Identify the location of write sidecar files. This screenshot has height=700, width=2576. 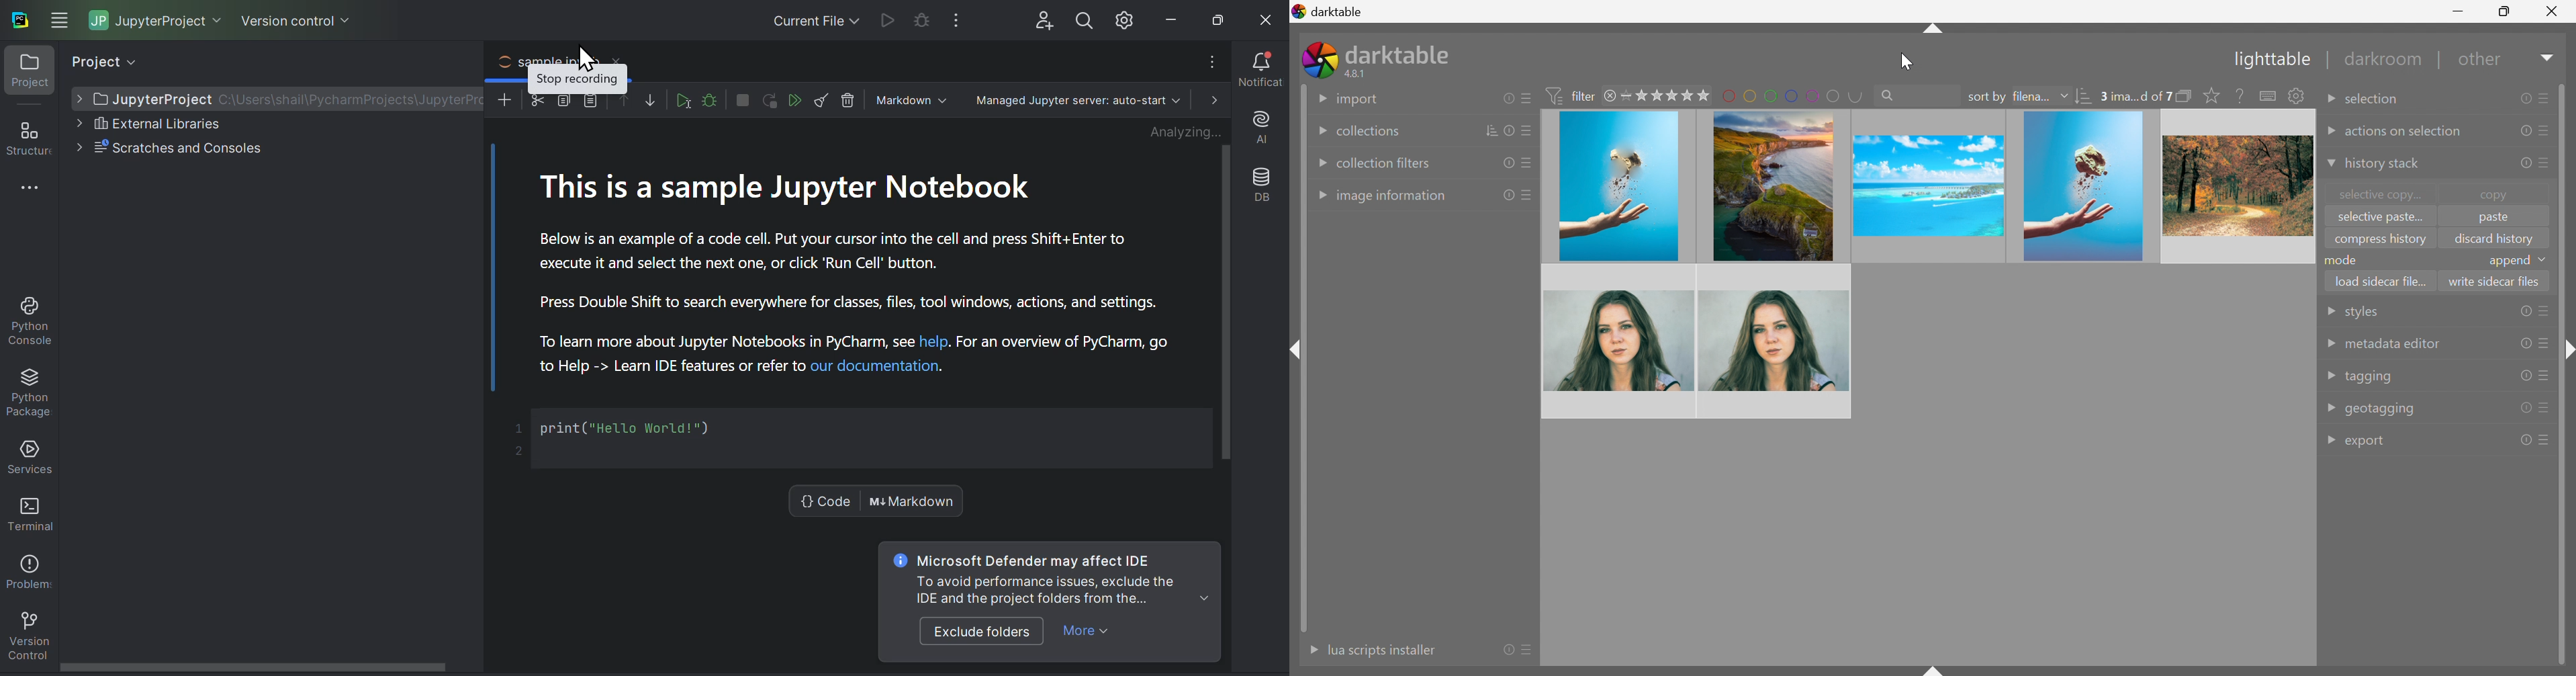
(2494, 280).